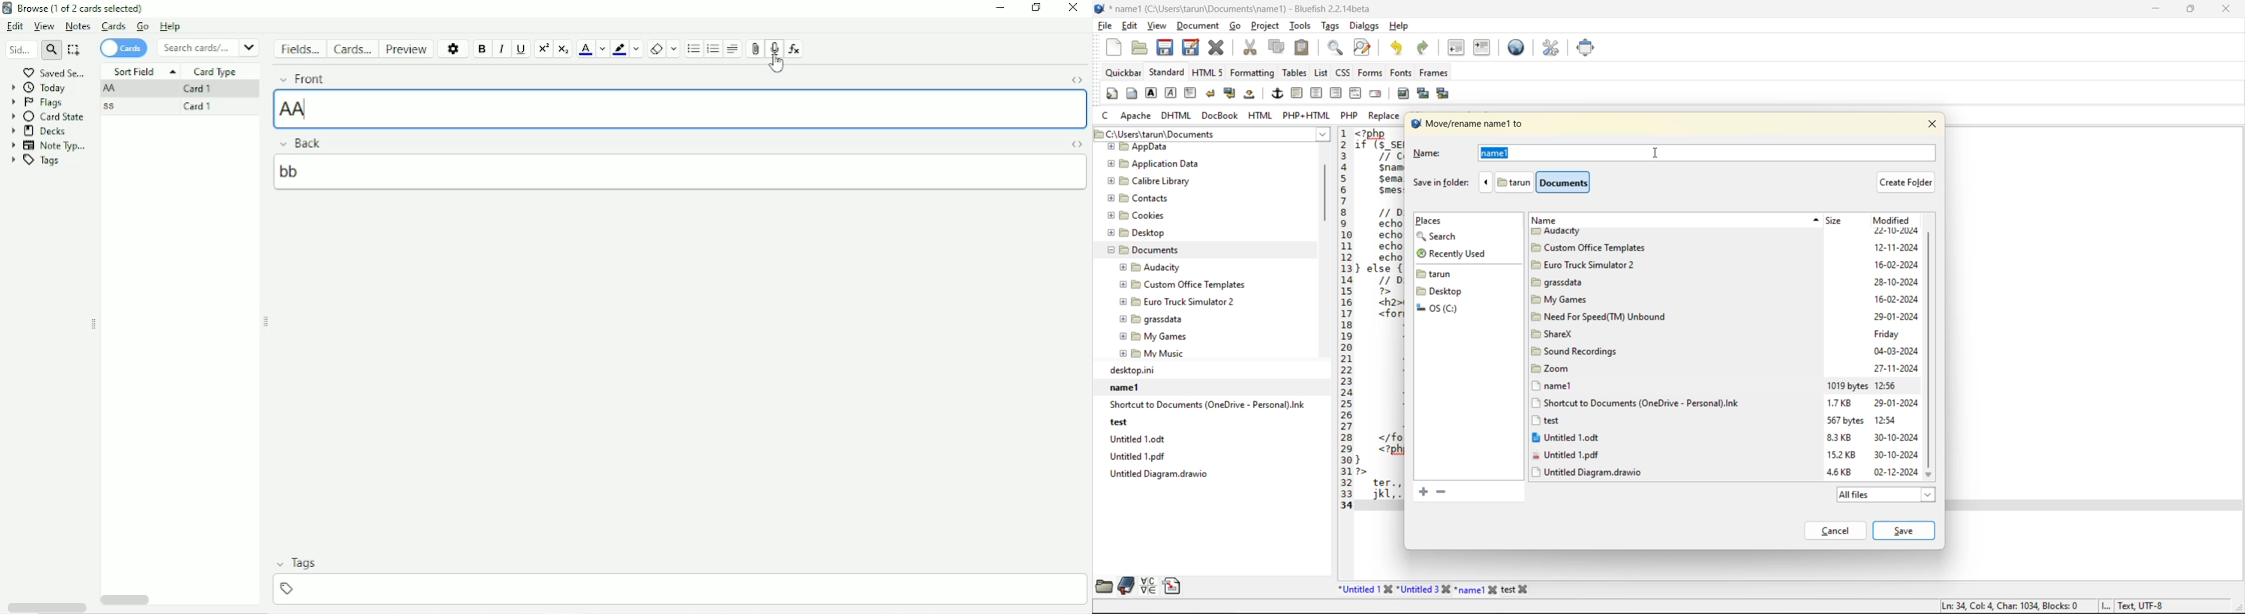  I want to click on fonts , so click(1400, 73).